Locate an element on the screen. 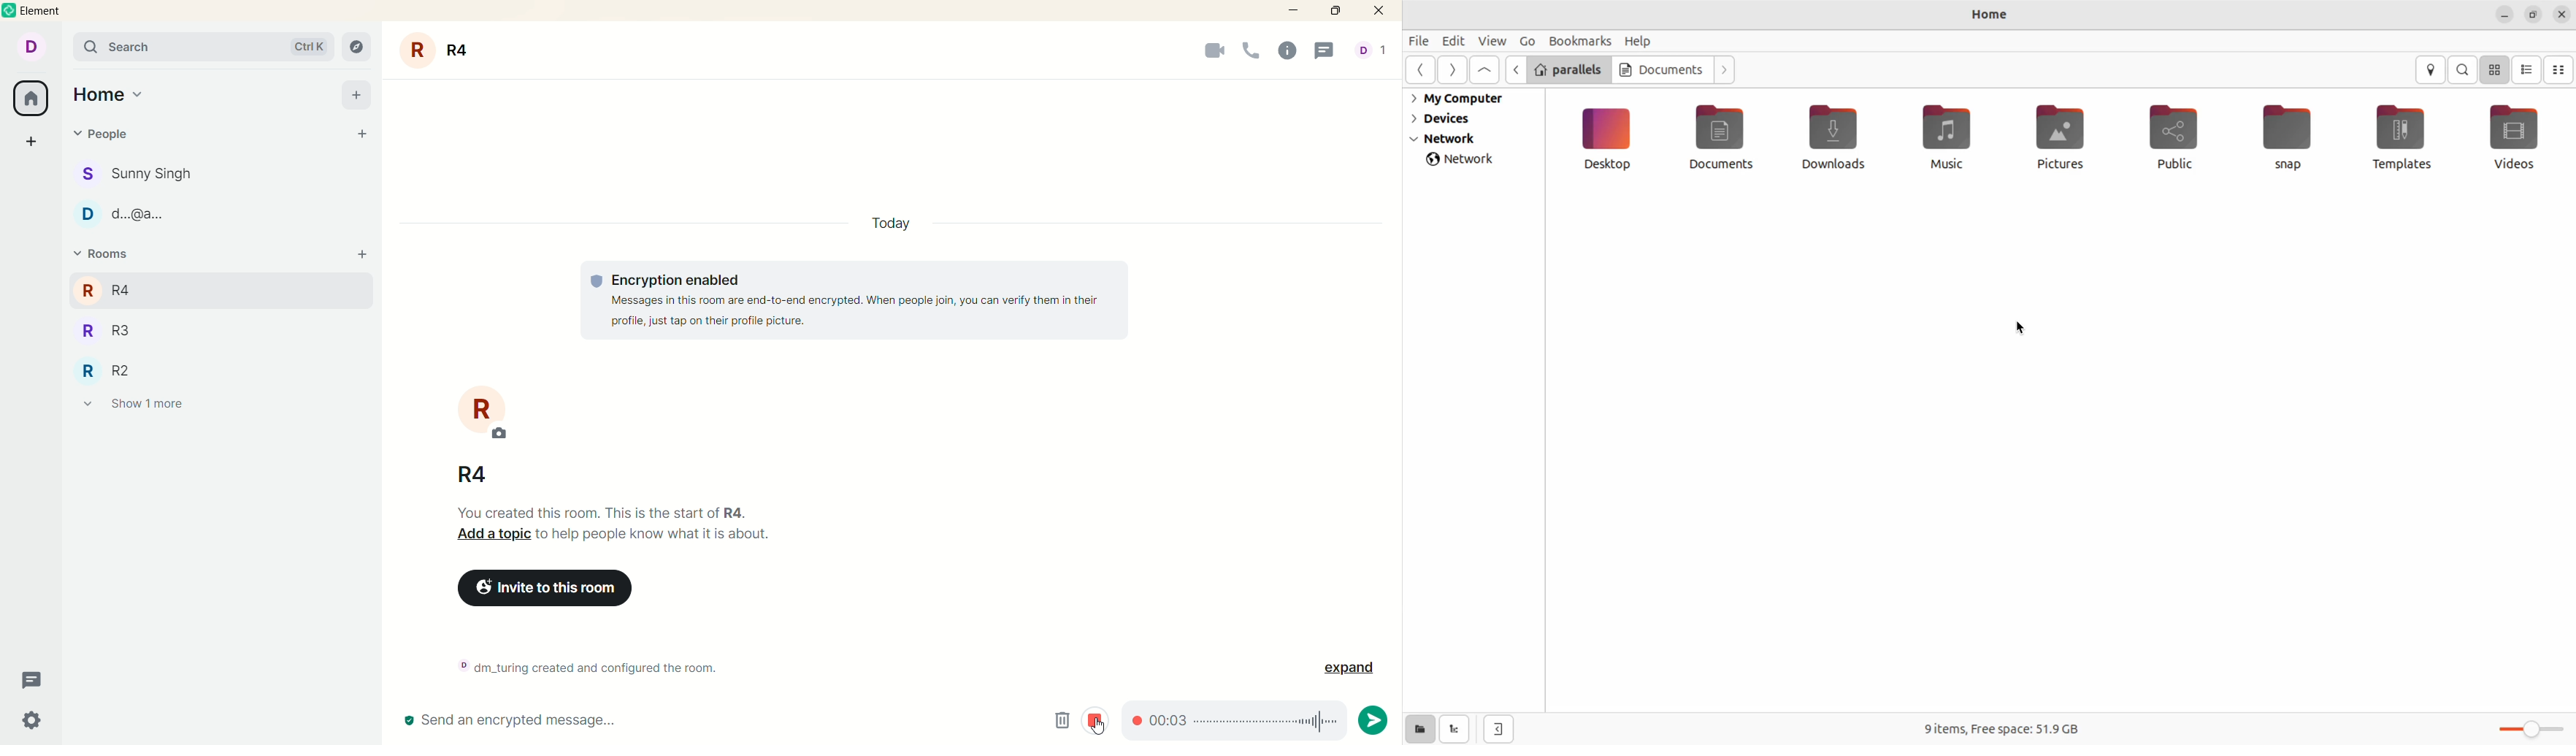  create a space is located at coordinates (31, 143).